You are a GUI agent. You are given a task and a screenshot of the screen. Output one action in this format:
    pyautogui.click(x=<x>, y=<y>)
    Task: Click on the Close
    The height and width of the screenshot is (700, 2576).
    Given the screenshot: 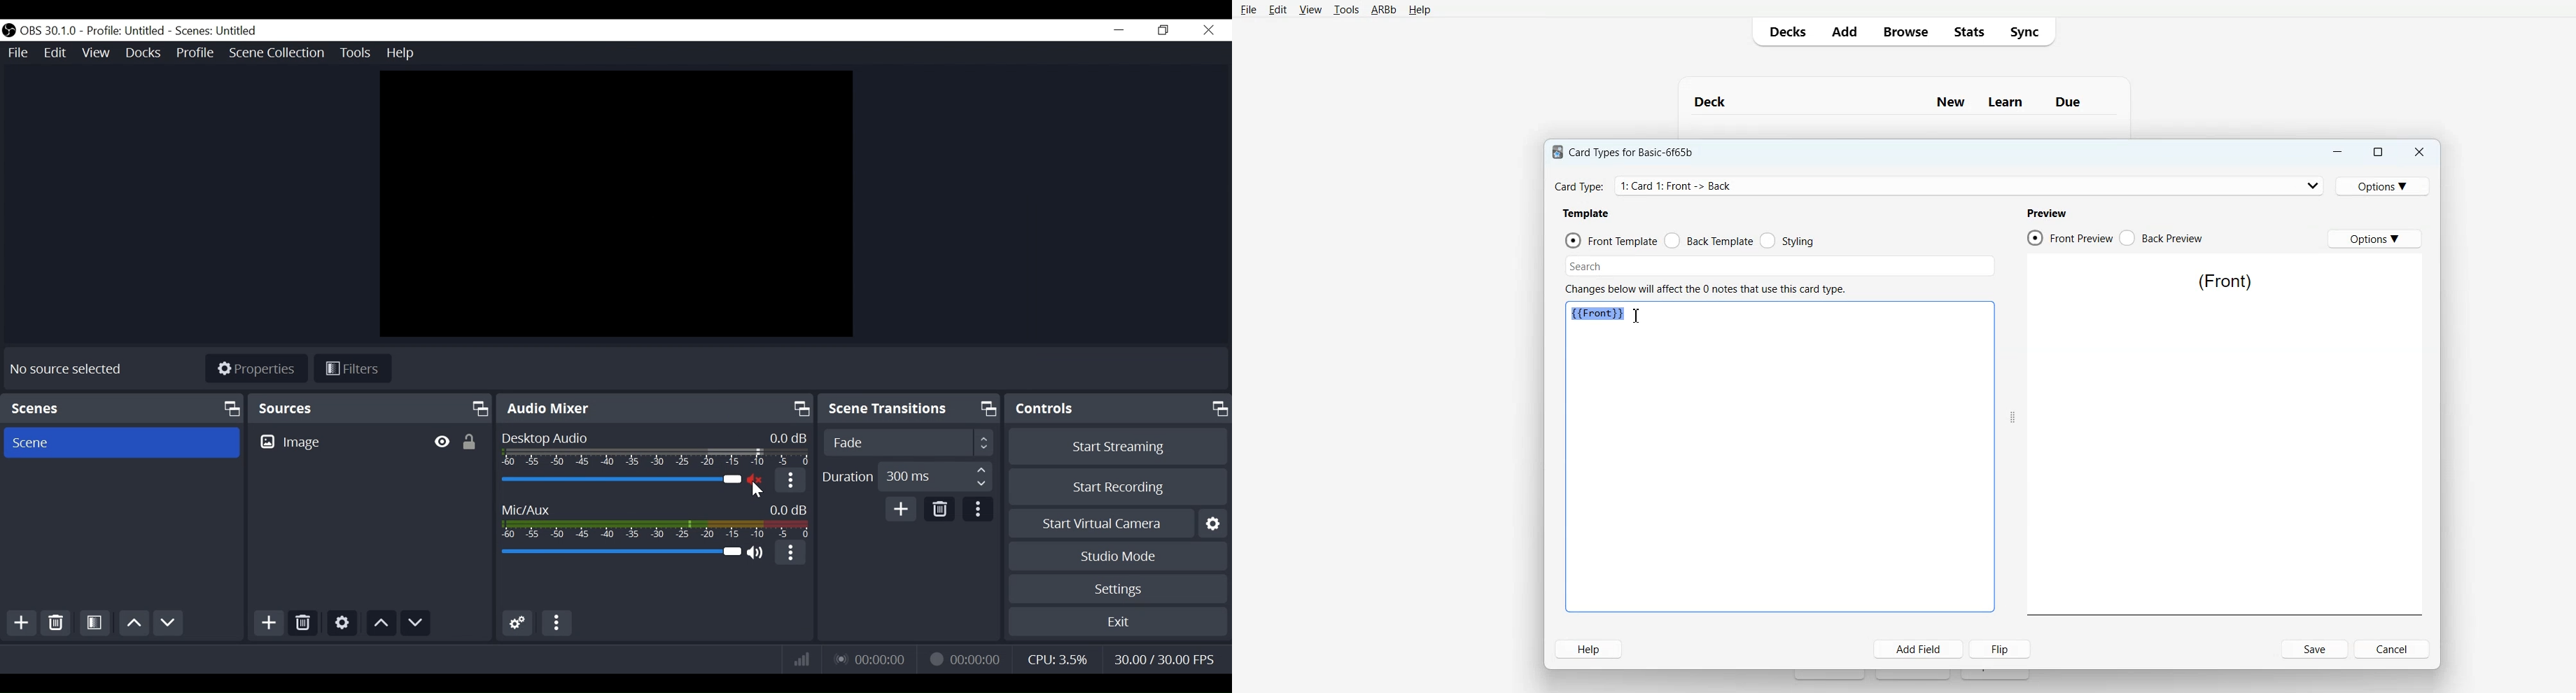 What is the action you would take?
    pyautogui.click(x=2419, y=151)
    